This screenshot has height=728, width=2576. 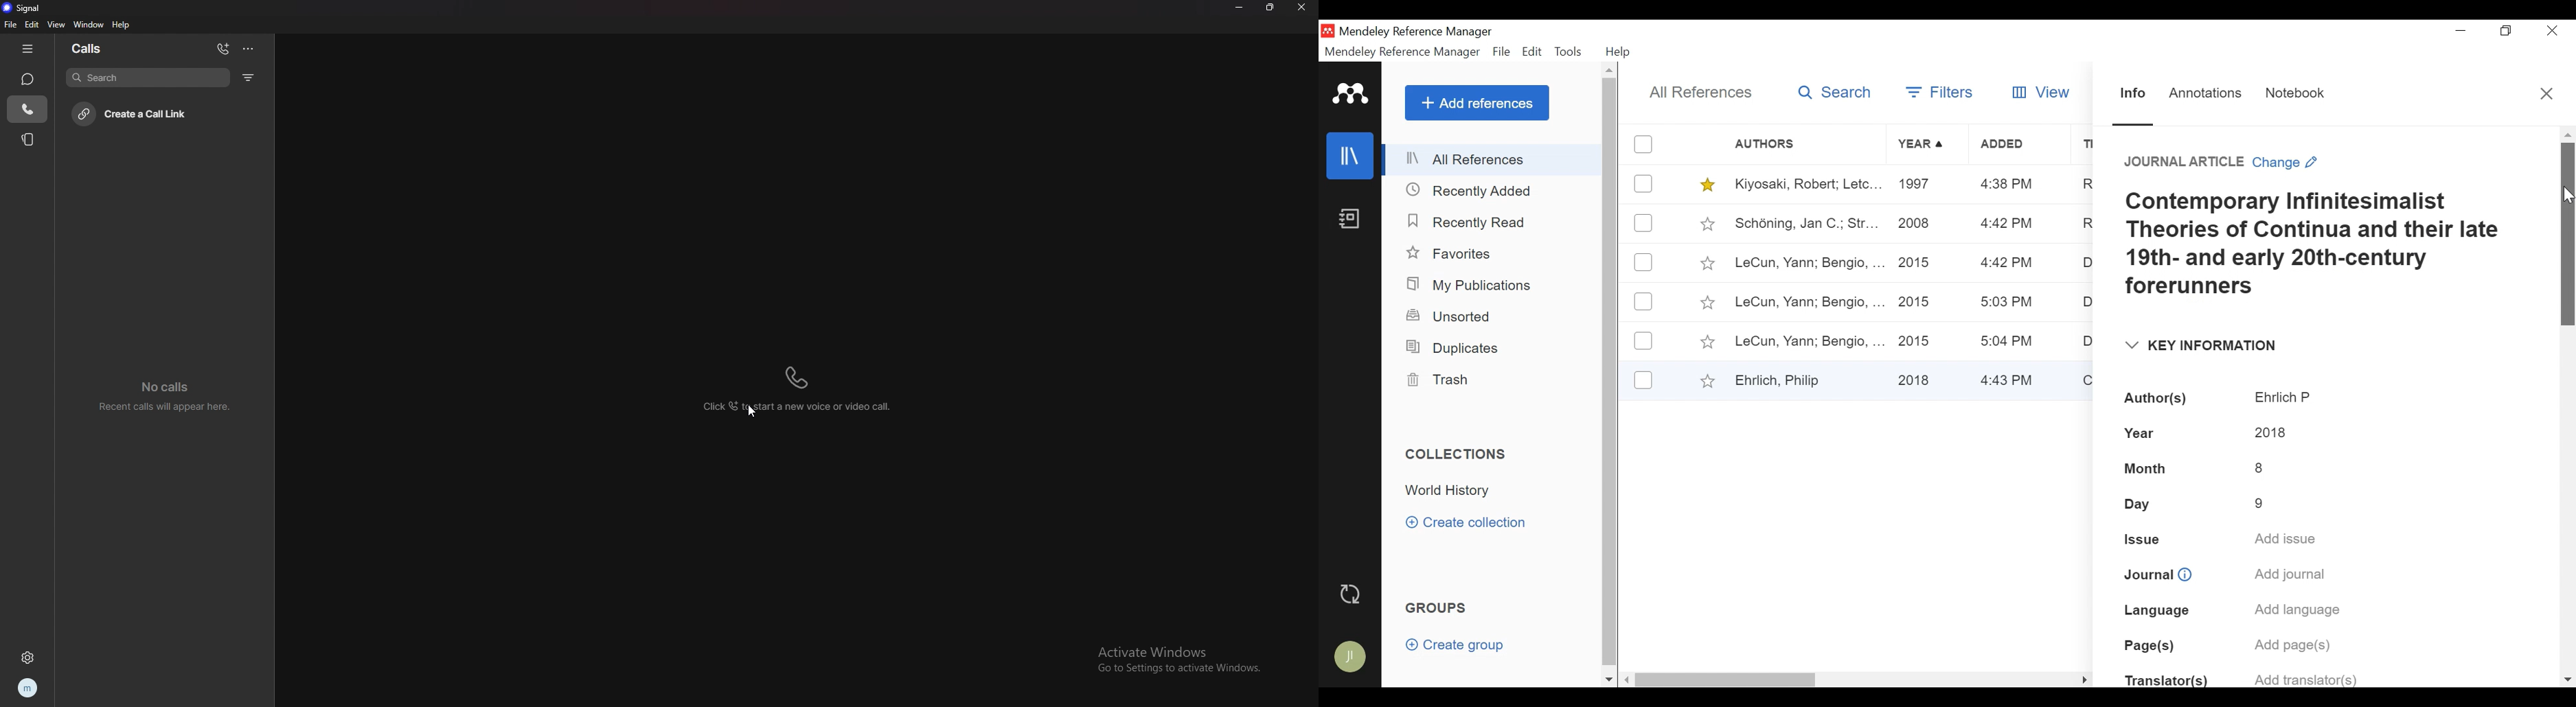 What do you see at coordinates (2006, 225) in the screenshot?
I see `4:42 PM` at bounding box center [2006, 225].